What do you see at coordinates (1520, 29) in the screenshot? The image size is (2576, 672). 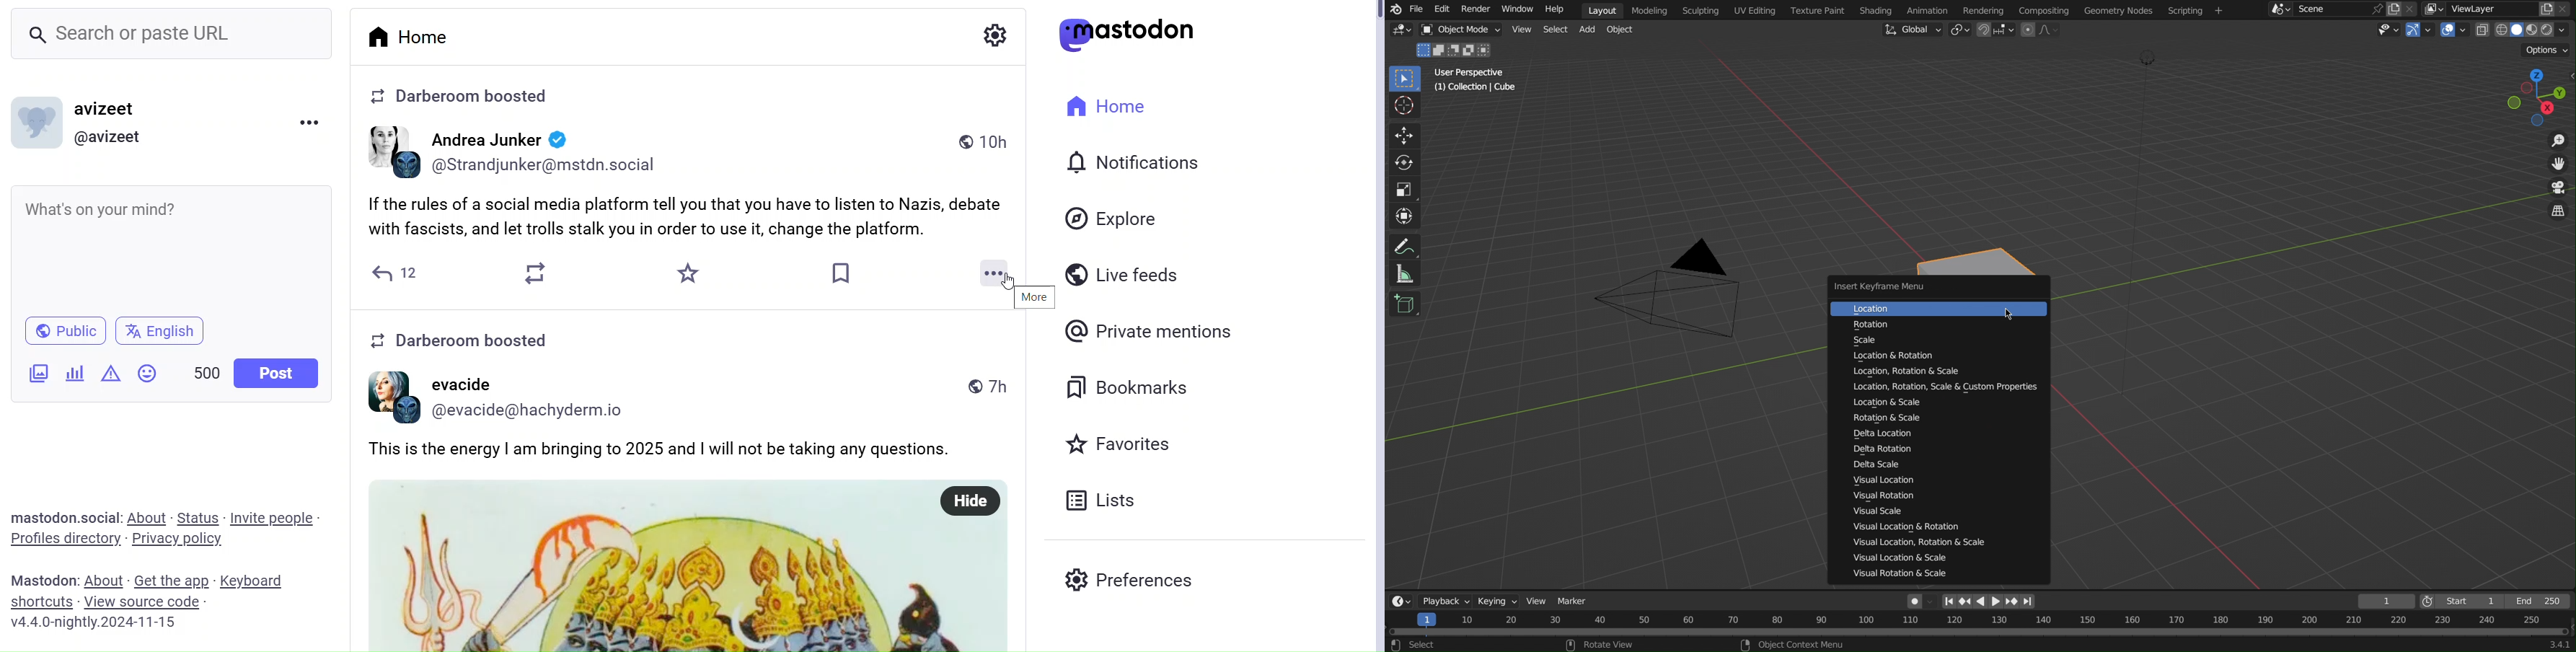 I see `View ` at bounding box center [1520, 29].